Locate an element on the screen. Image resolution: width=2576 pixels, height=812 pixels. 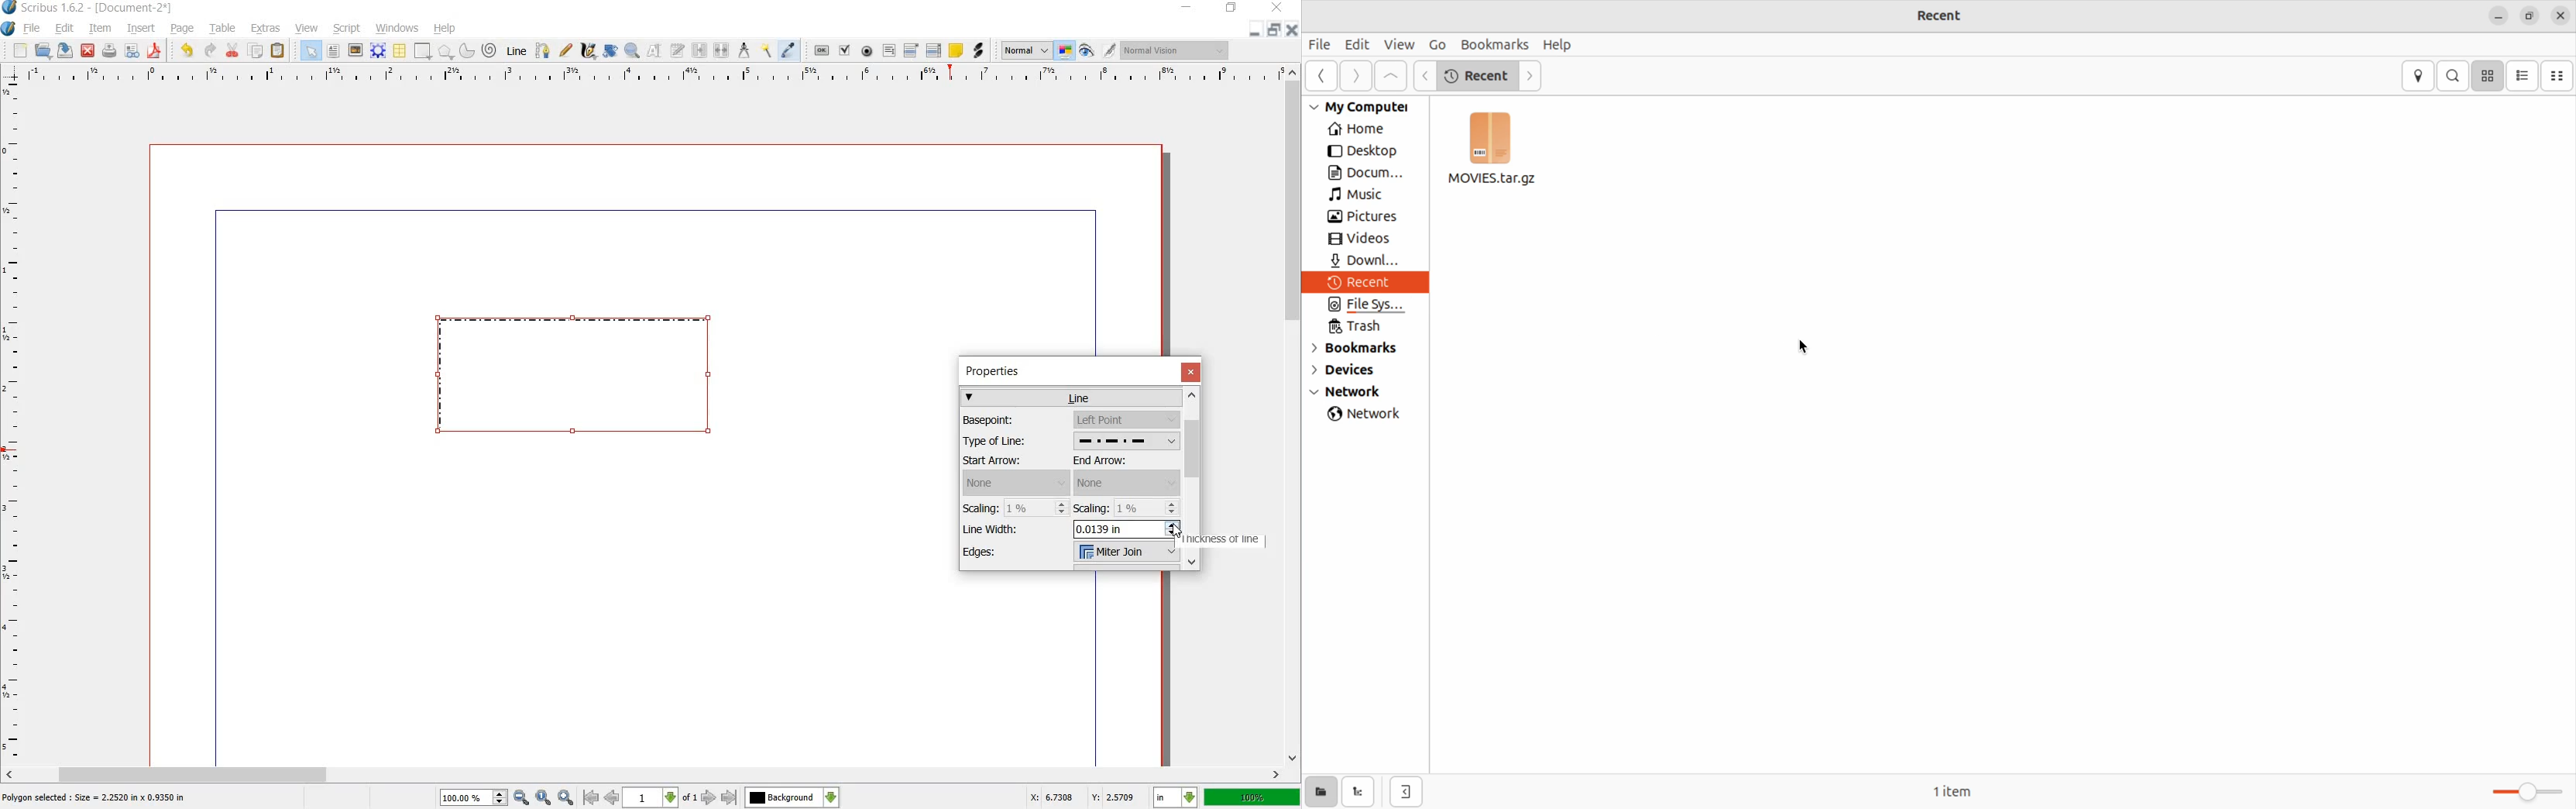
TEXT FRAME is located at coordinates (334, 51).